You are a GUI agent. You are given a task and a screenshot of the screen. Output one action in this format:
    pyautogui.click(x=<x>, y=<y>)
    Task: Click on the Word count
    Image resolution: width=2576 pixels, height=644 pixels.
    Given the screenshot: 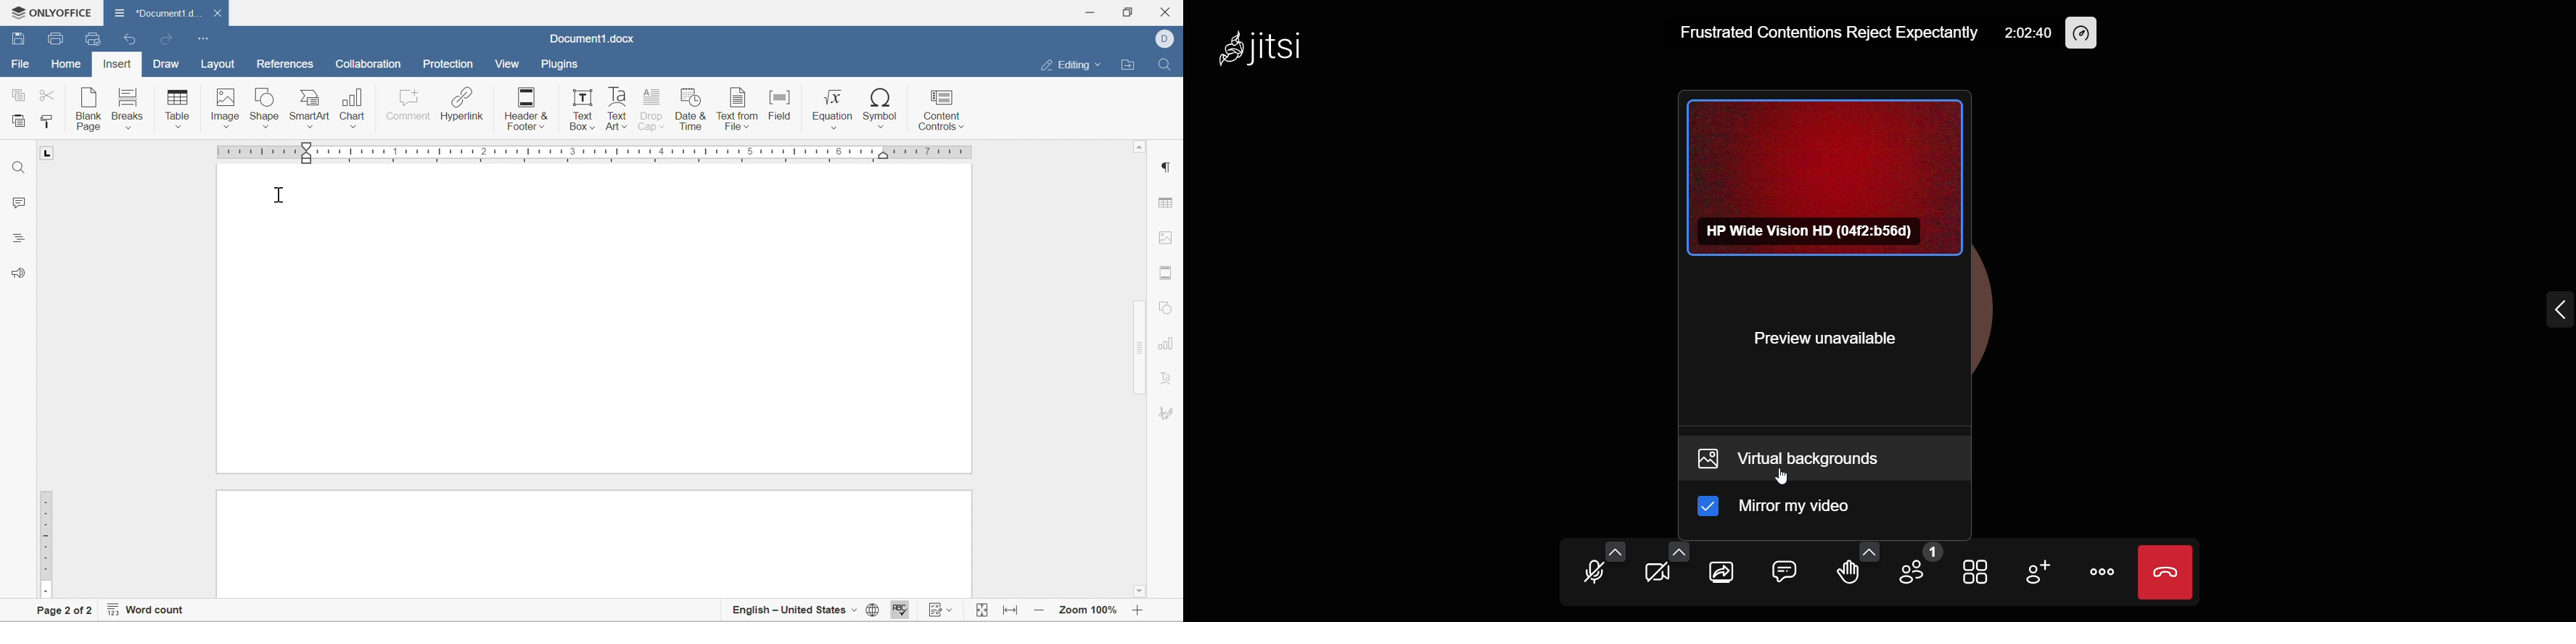 What is the action you would take?
    pyautogui.click(x=147, y=612)
    